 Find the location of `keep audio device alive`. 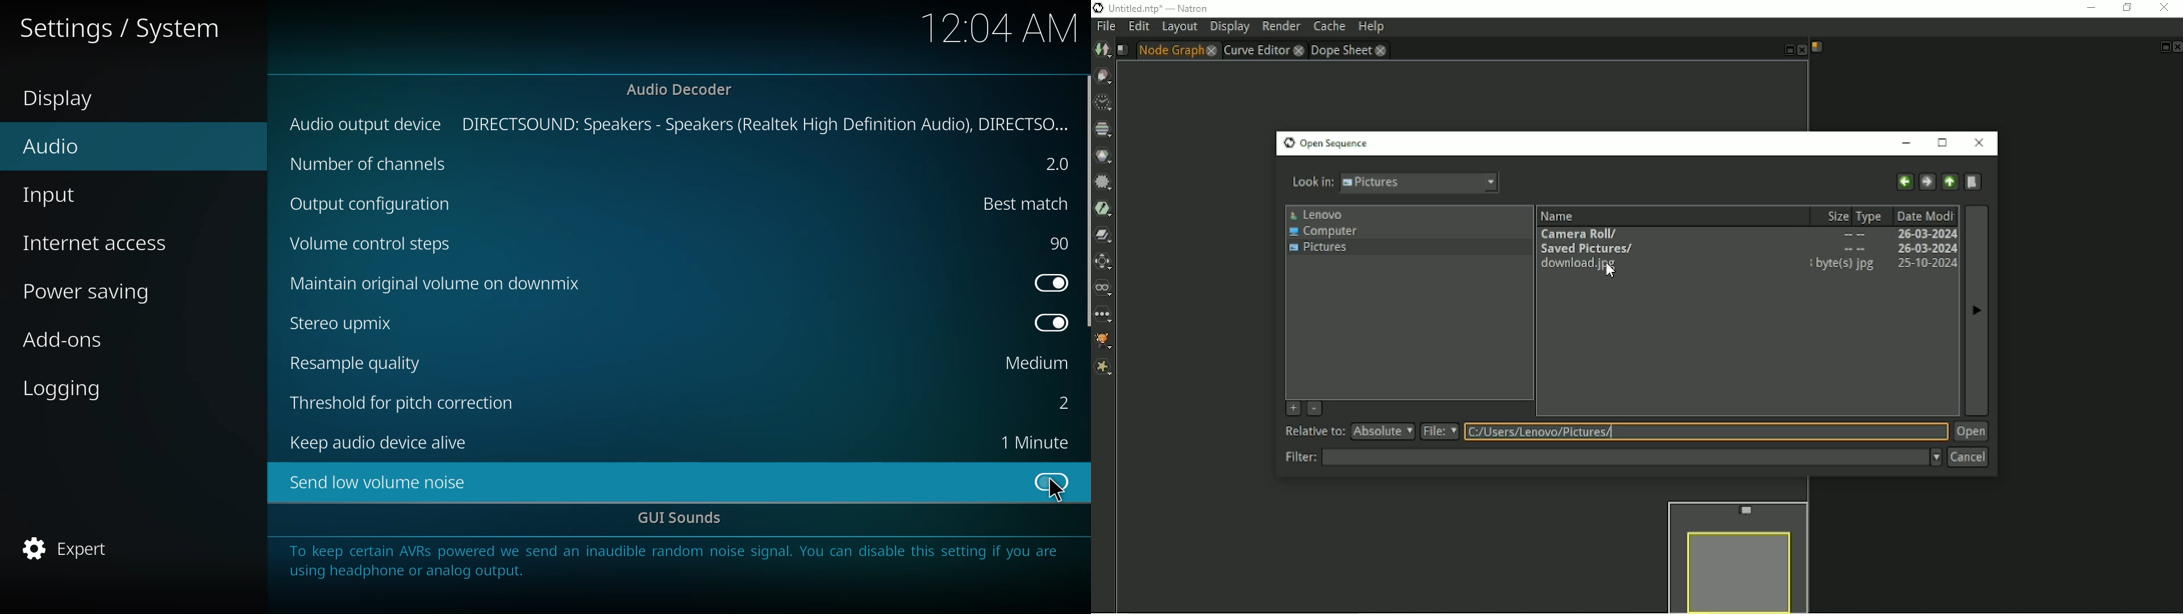

keep audio device alive is located at coordinates (385, 444).